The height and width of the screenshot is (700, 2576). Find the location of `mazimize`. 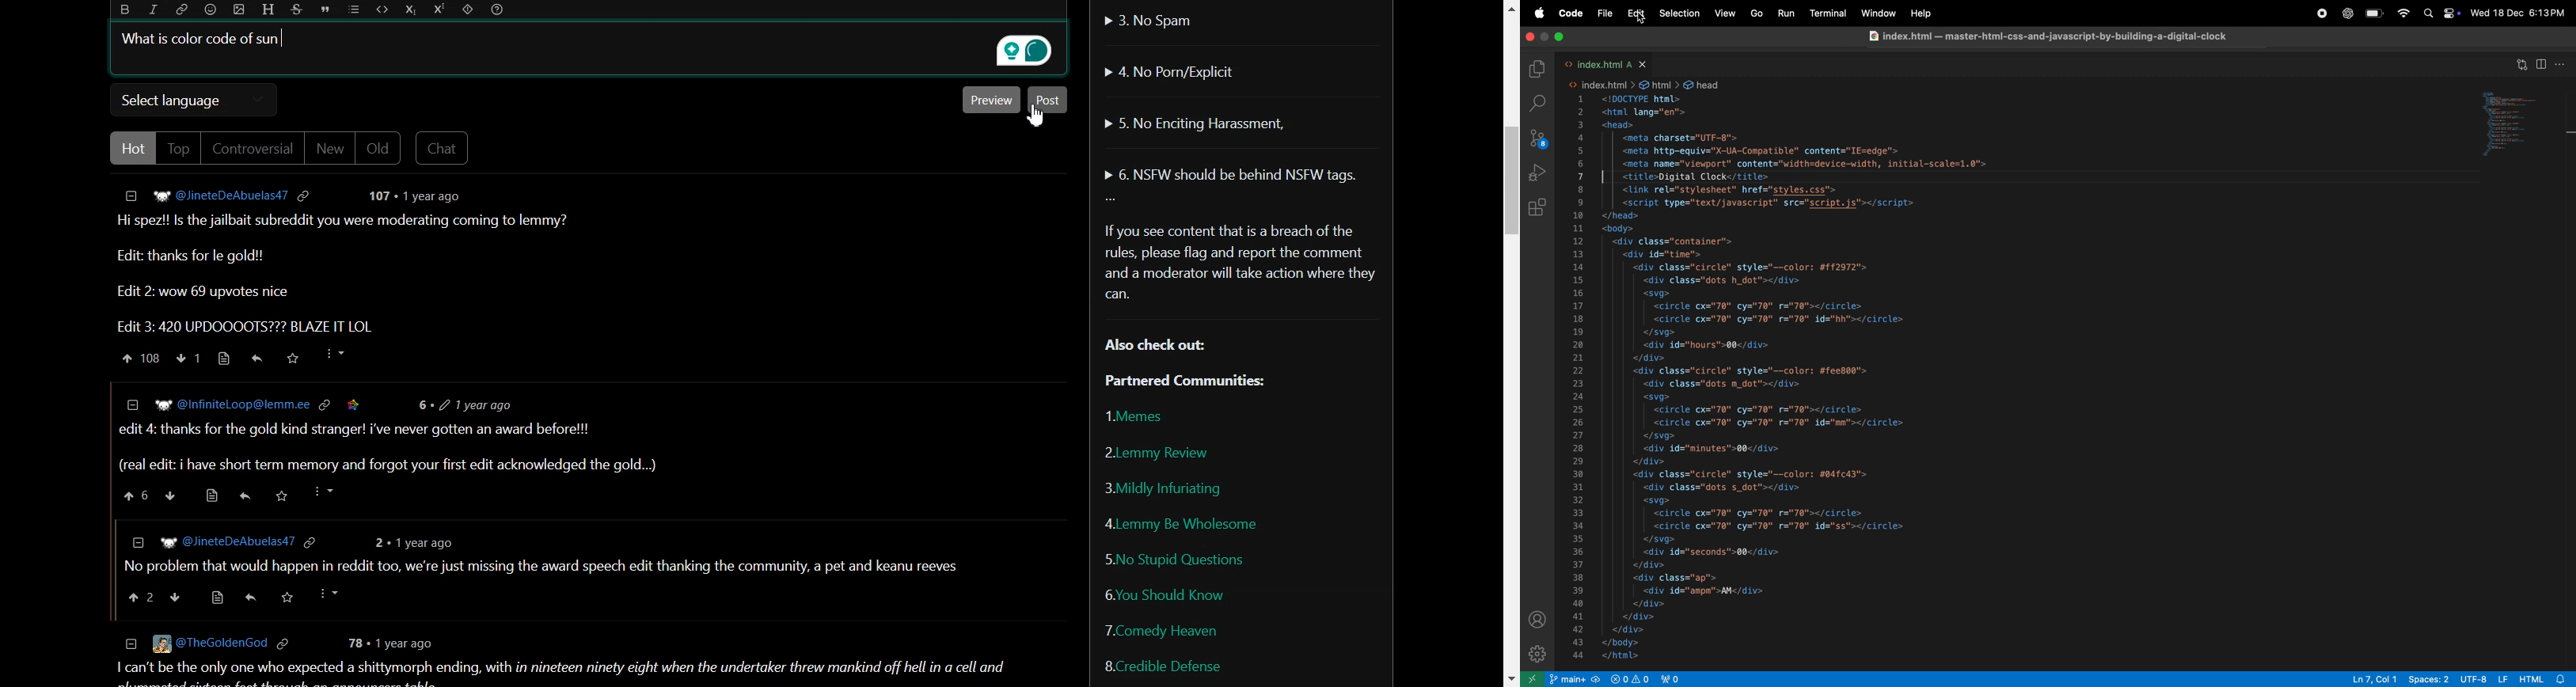

mazimize is located at coordinates (1558, 38).